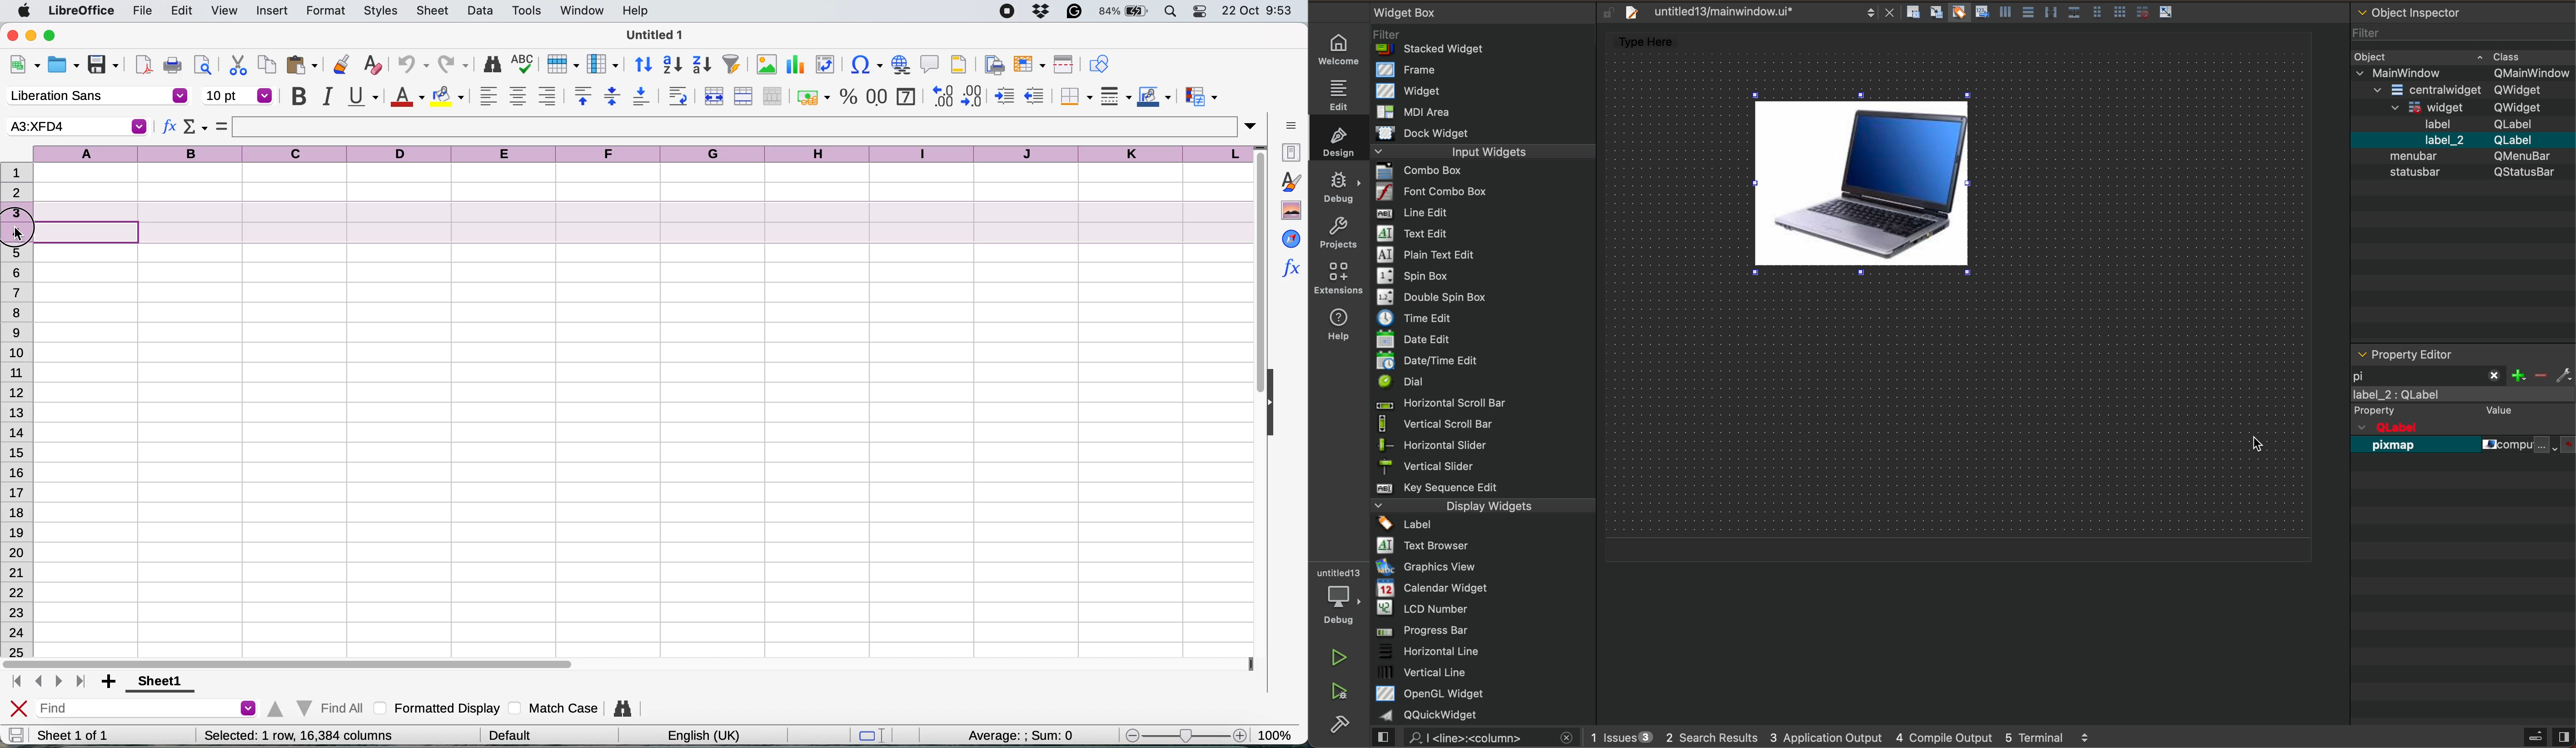 The height and width of the screenshot is (756, 2576). Describe the element at coordinates (1006, 96) in the screenshot. I see `increase indent` at that location.